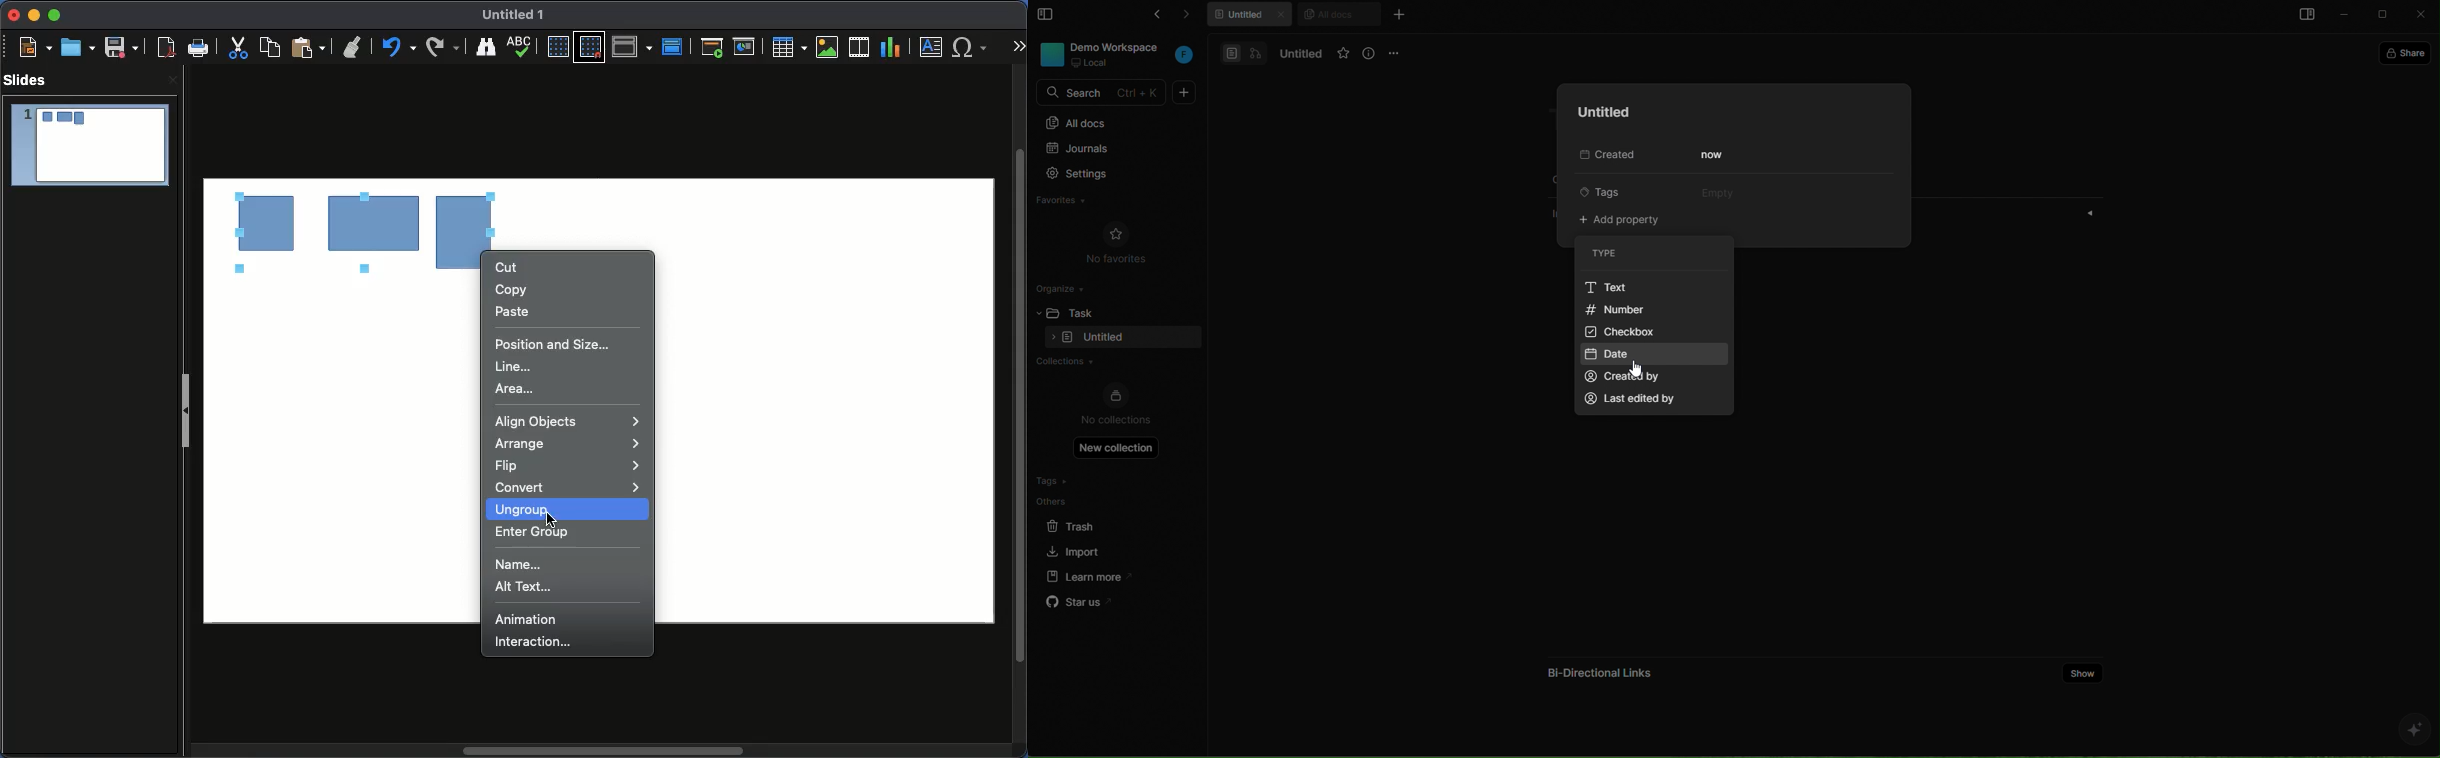 The height and width of the screenshot is (784, 2464). Describe the element at coordinates (745, 48) in the screenshot. I see `Start from current slide` at that location.